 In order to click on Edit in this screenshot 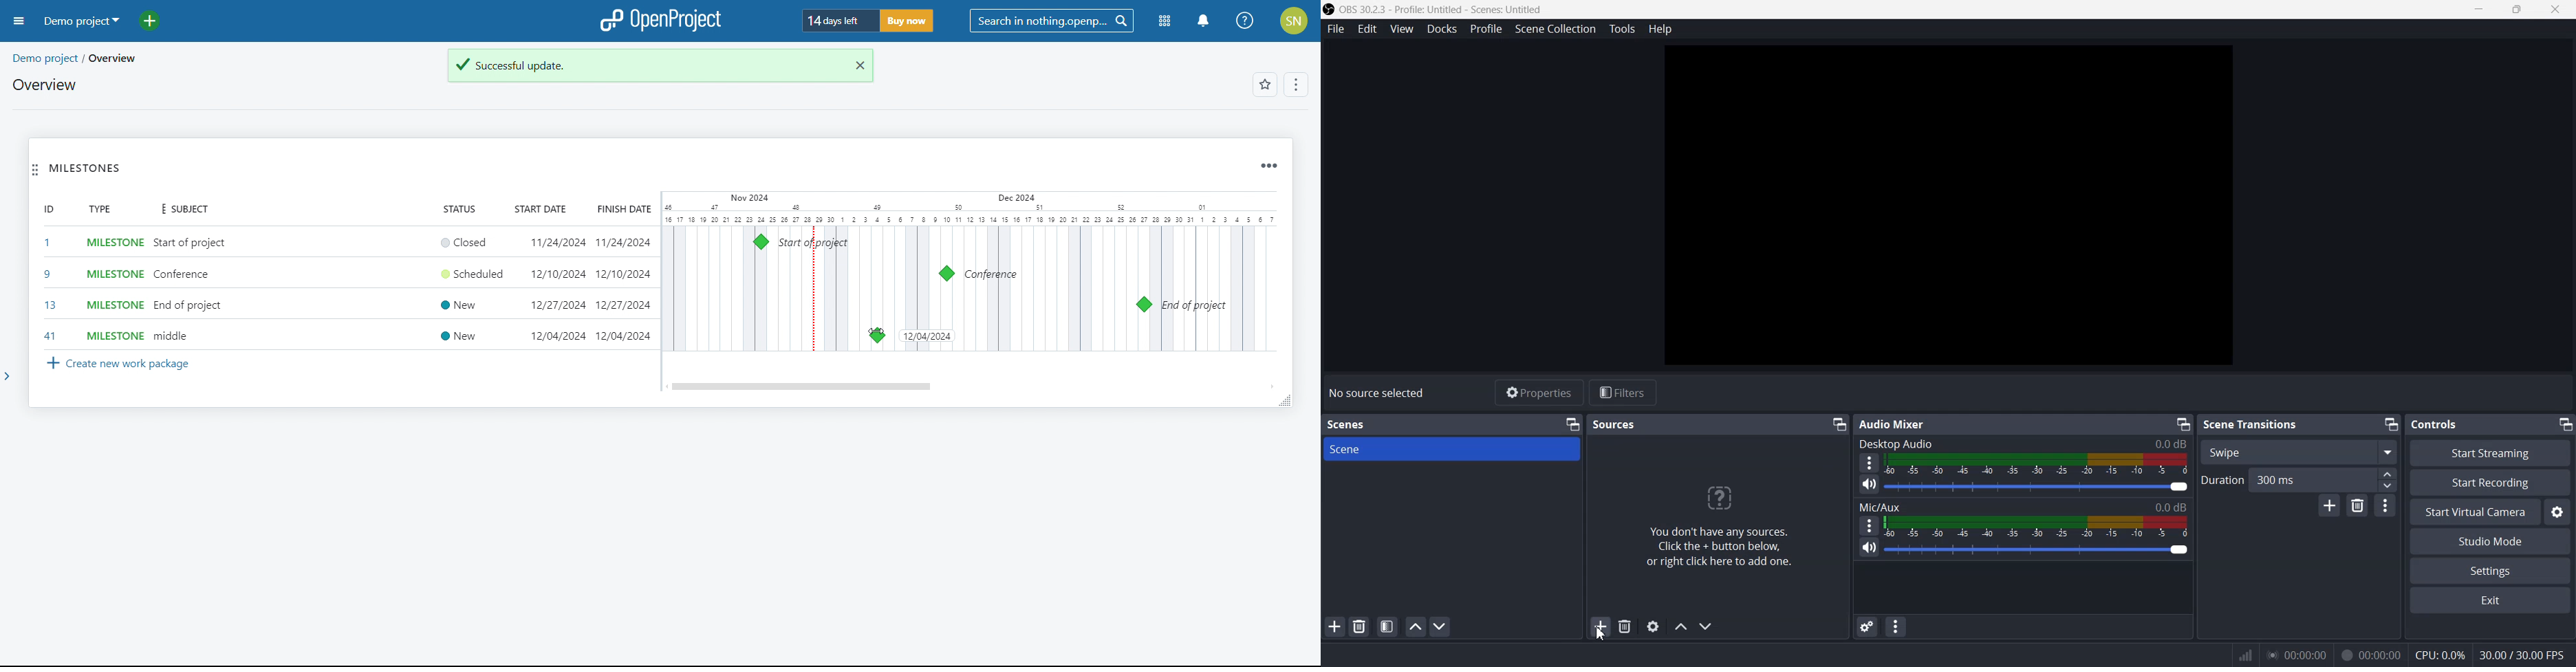, I will do `click(1368, 28)`.